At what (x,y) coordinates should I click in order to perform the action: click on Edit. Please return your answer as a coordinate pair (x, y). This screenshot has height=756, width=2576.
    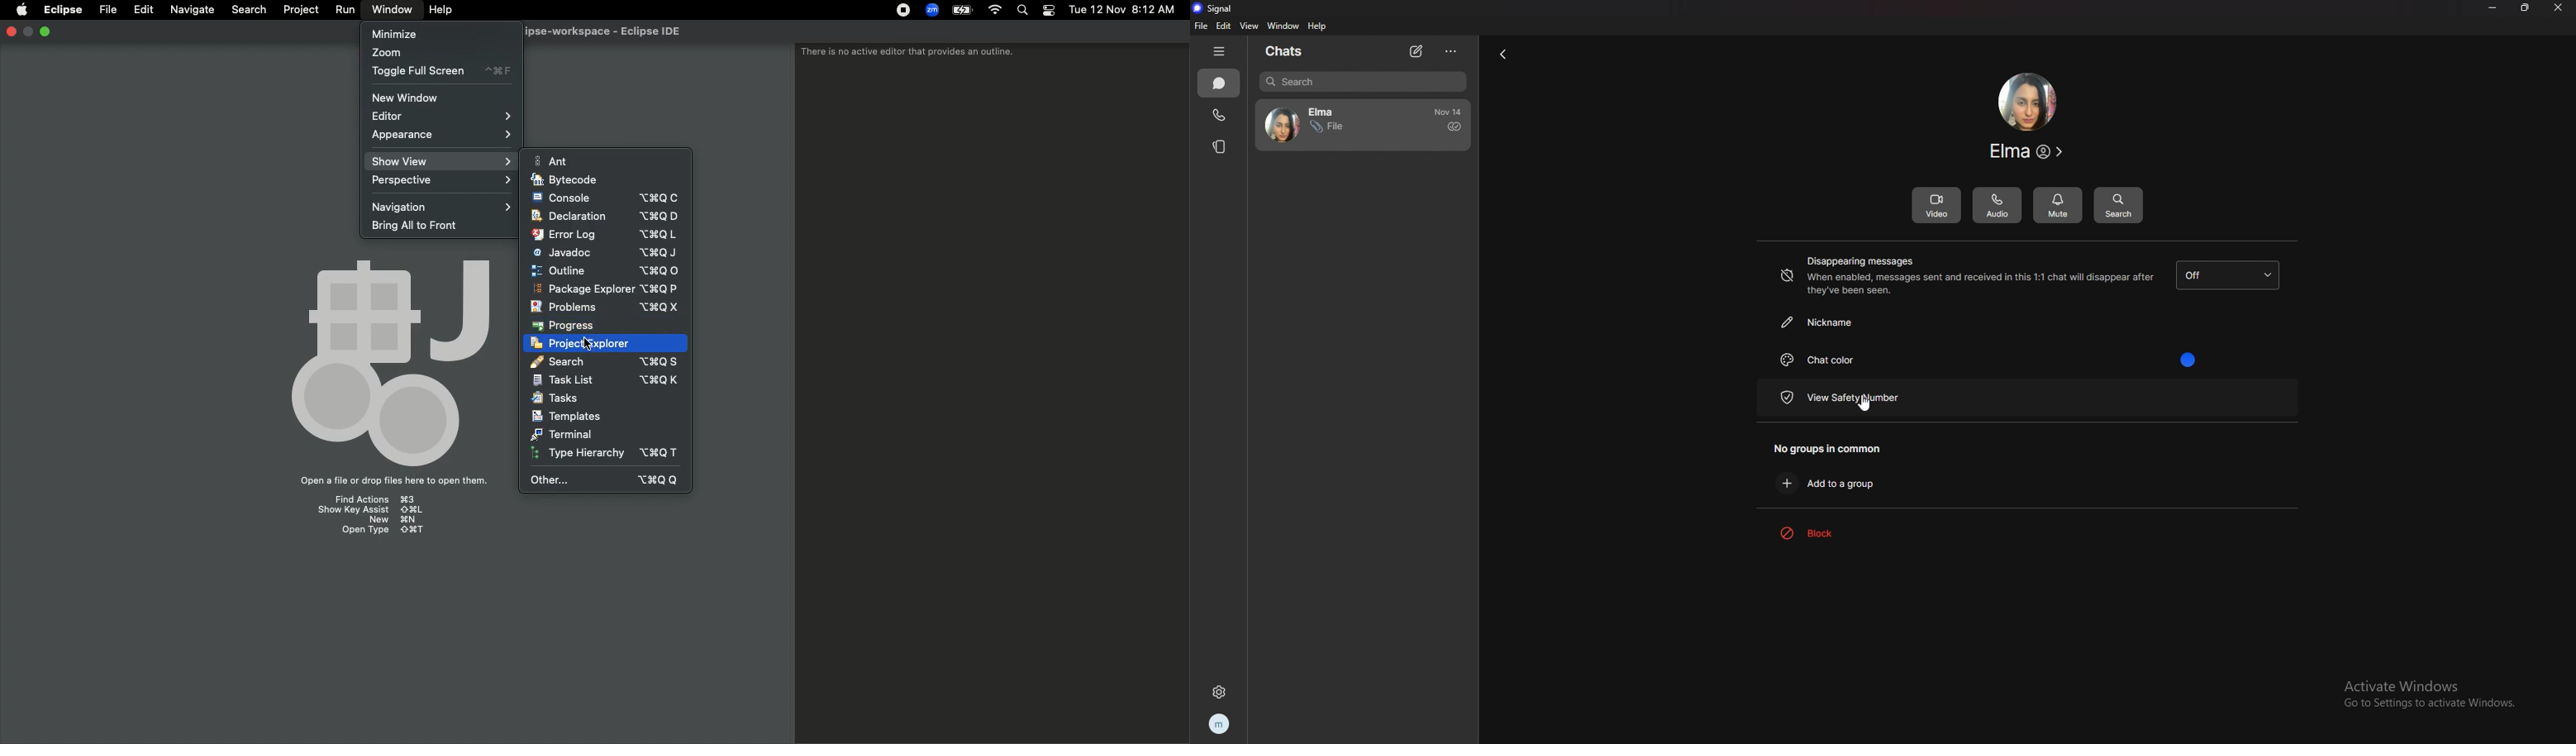
    Looking at the image, I should click on (141, 8).